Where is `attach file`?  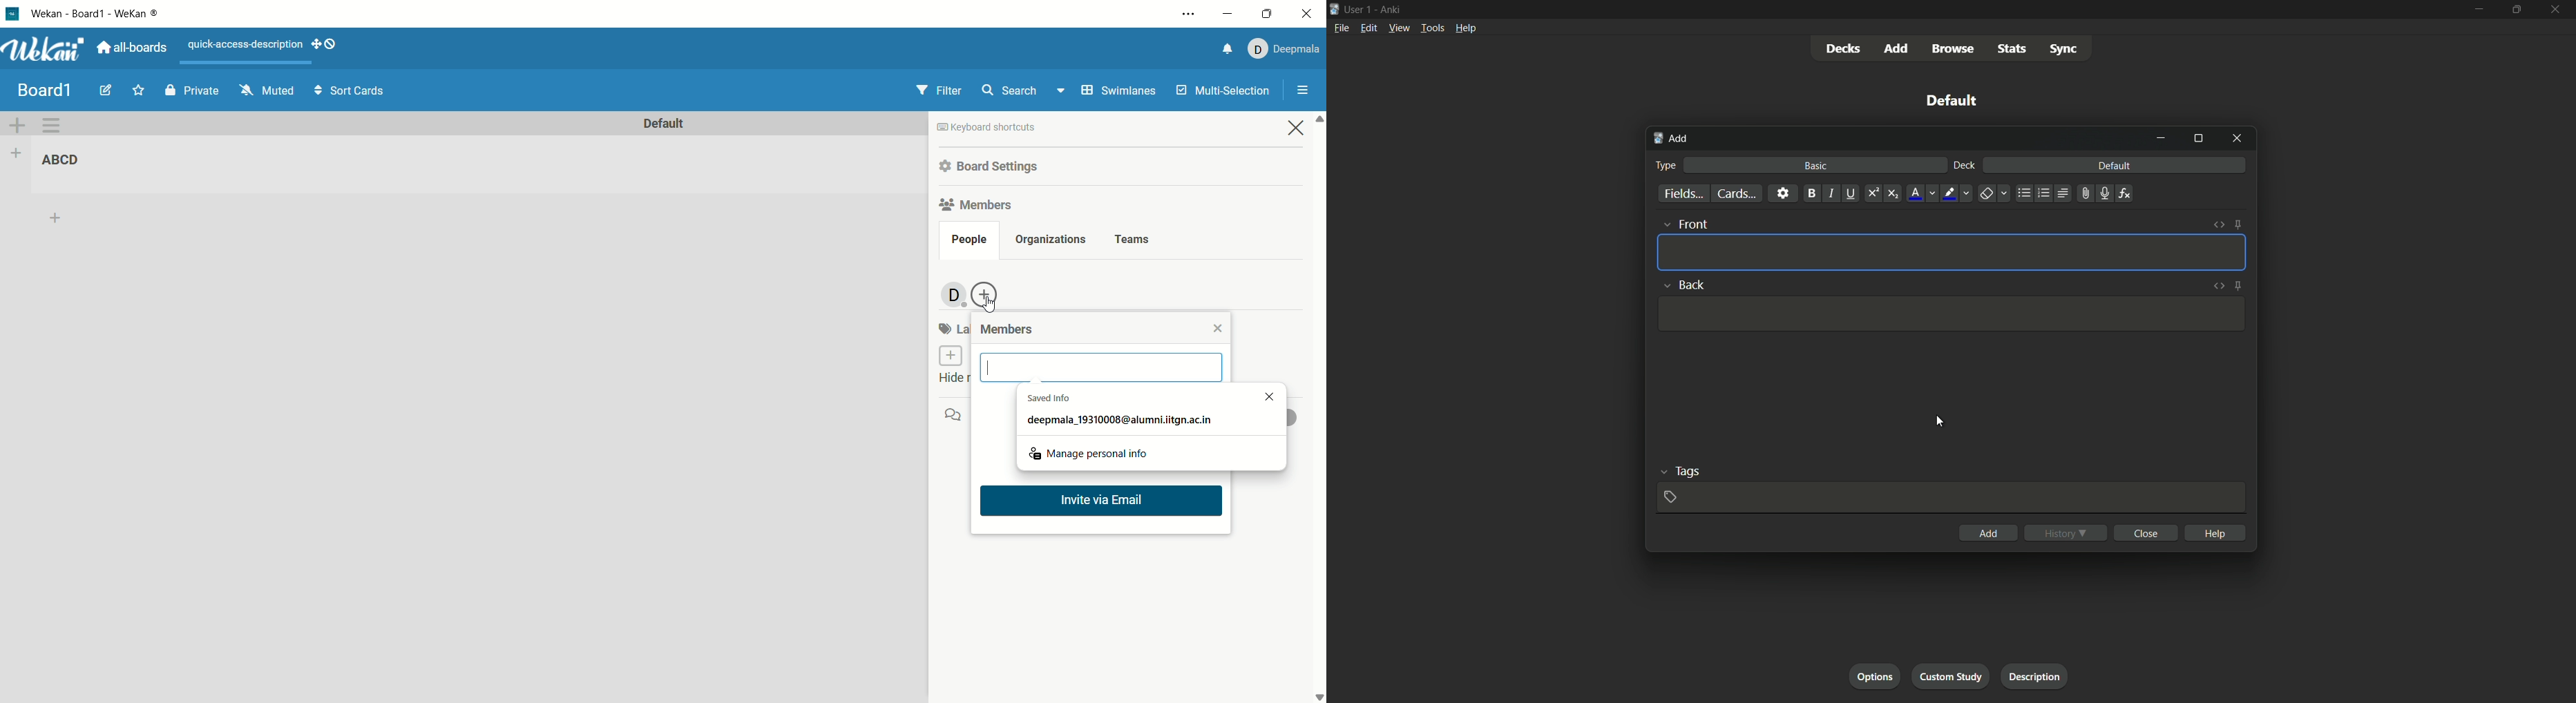
attach file is located at coordinates (2086, 193).